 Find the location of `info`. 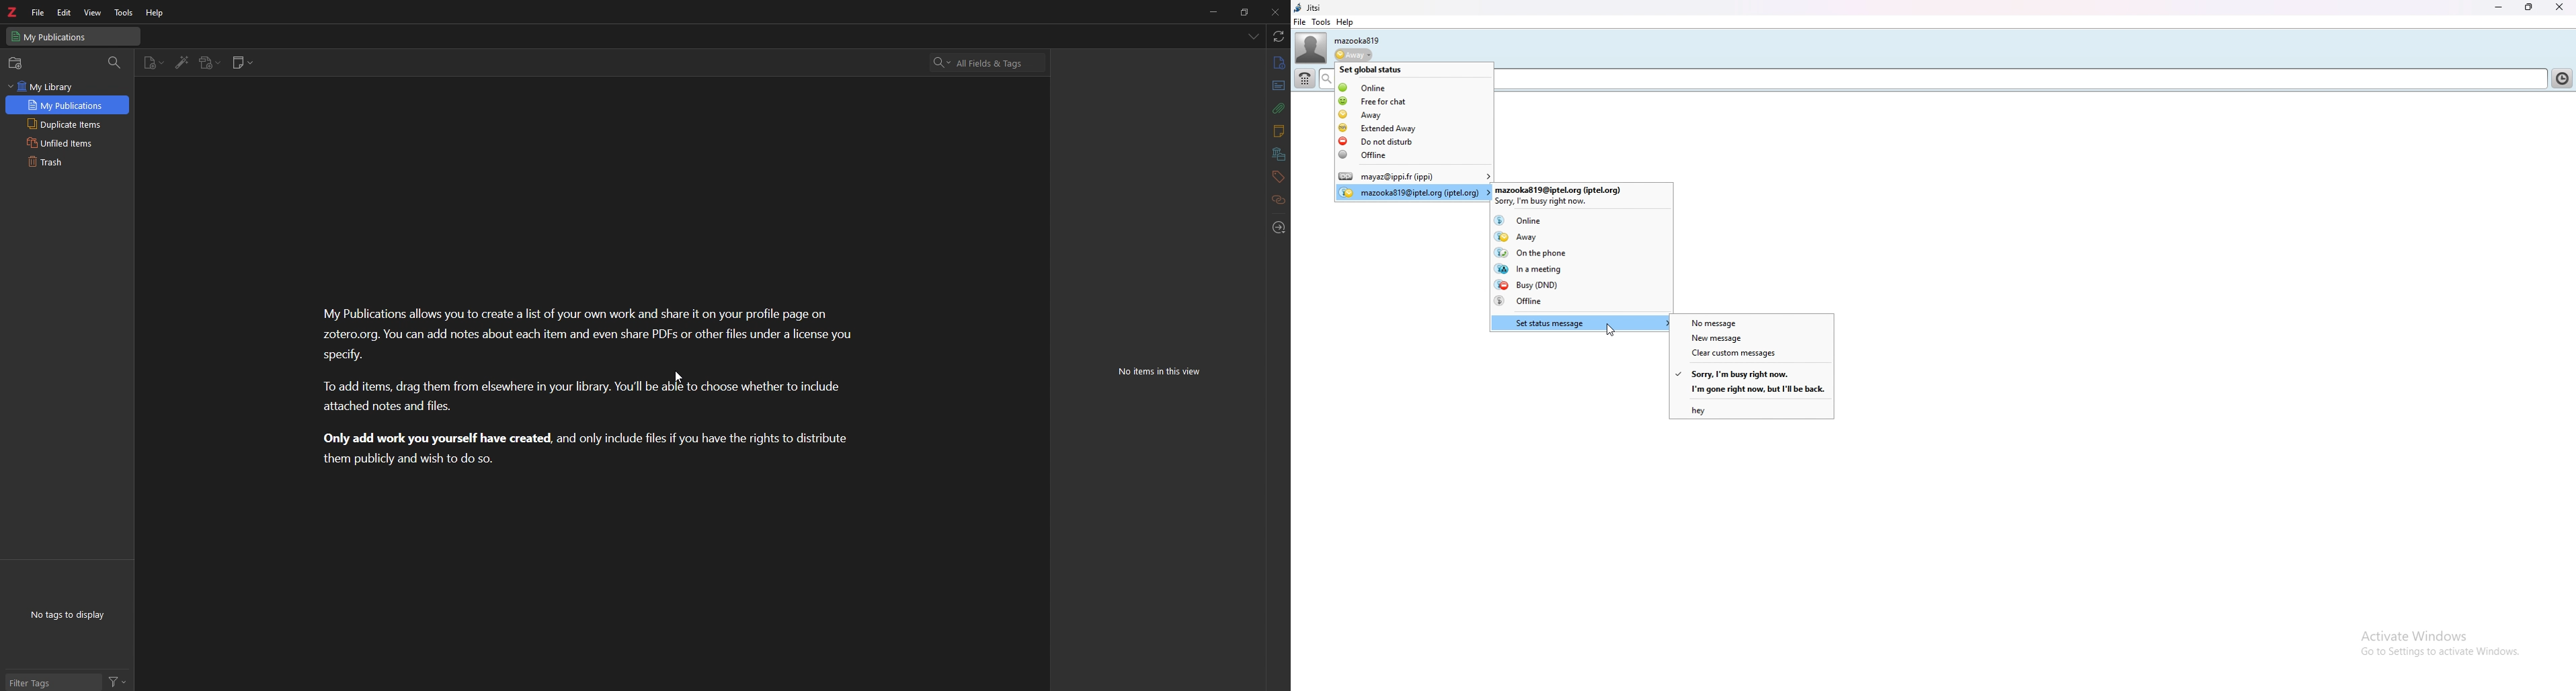

info is located at coordinates (1277, 64).